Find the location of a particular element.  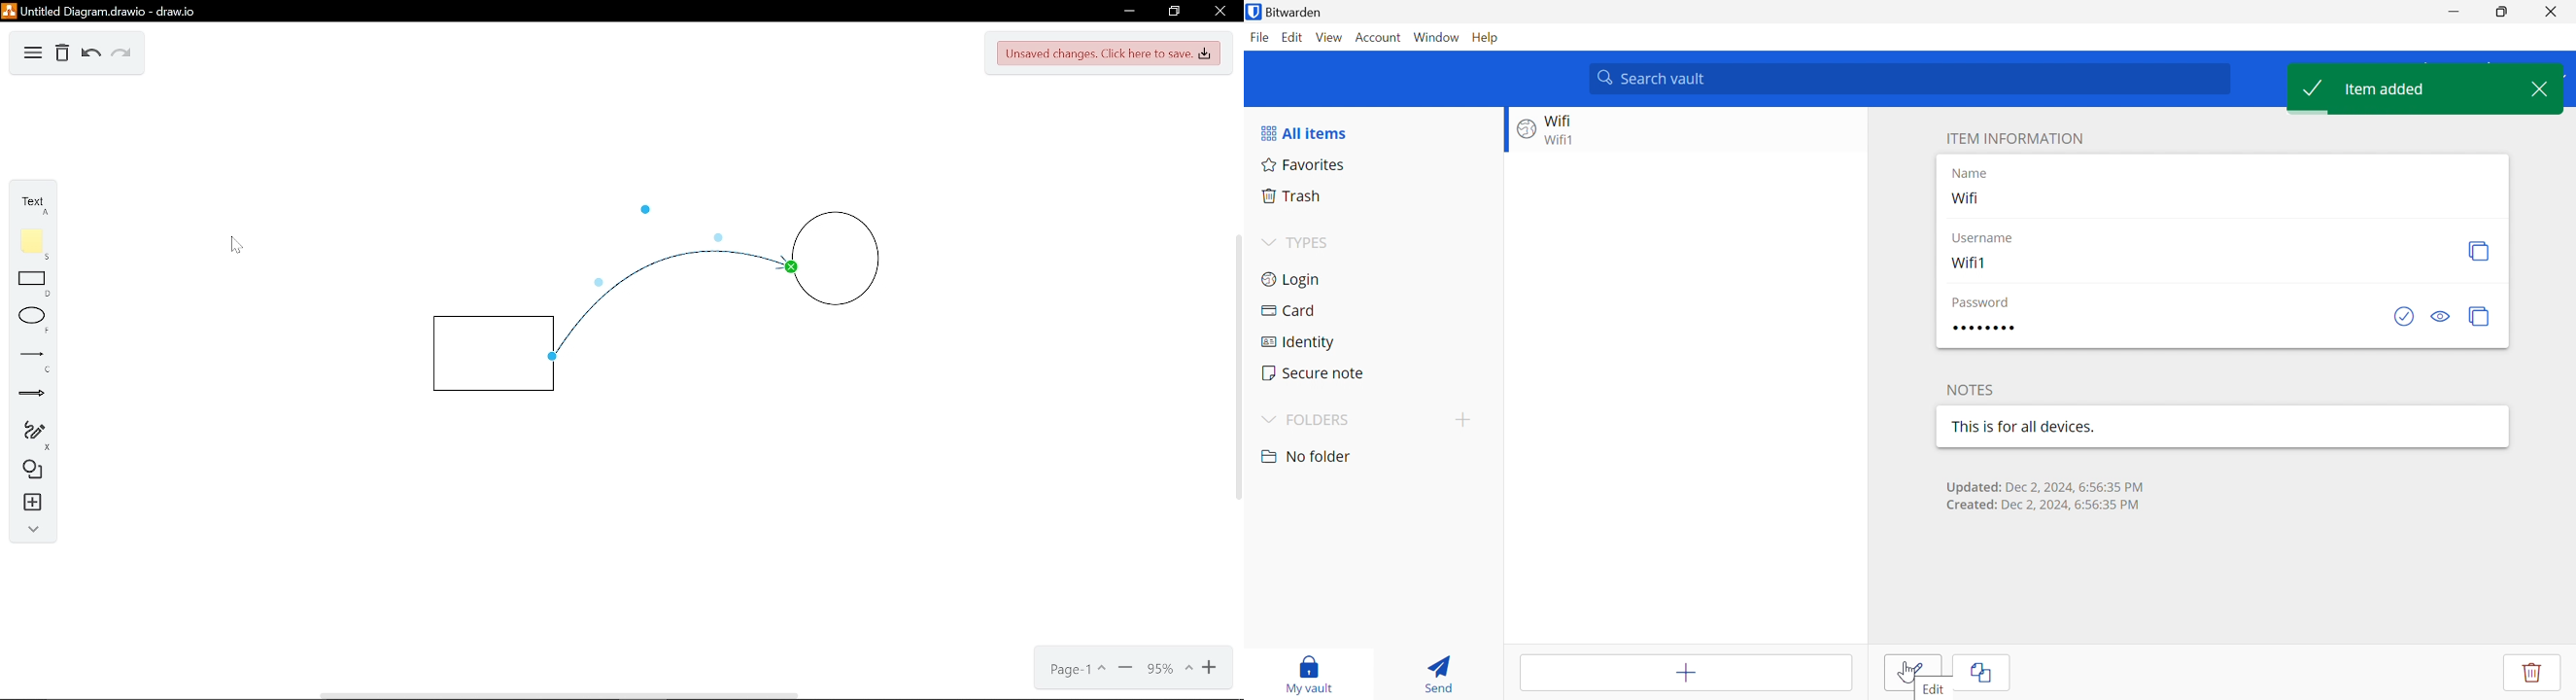

Line is located at coordinates (29, 357).